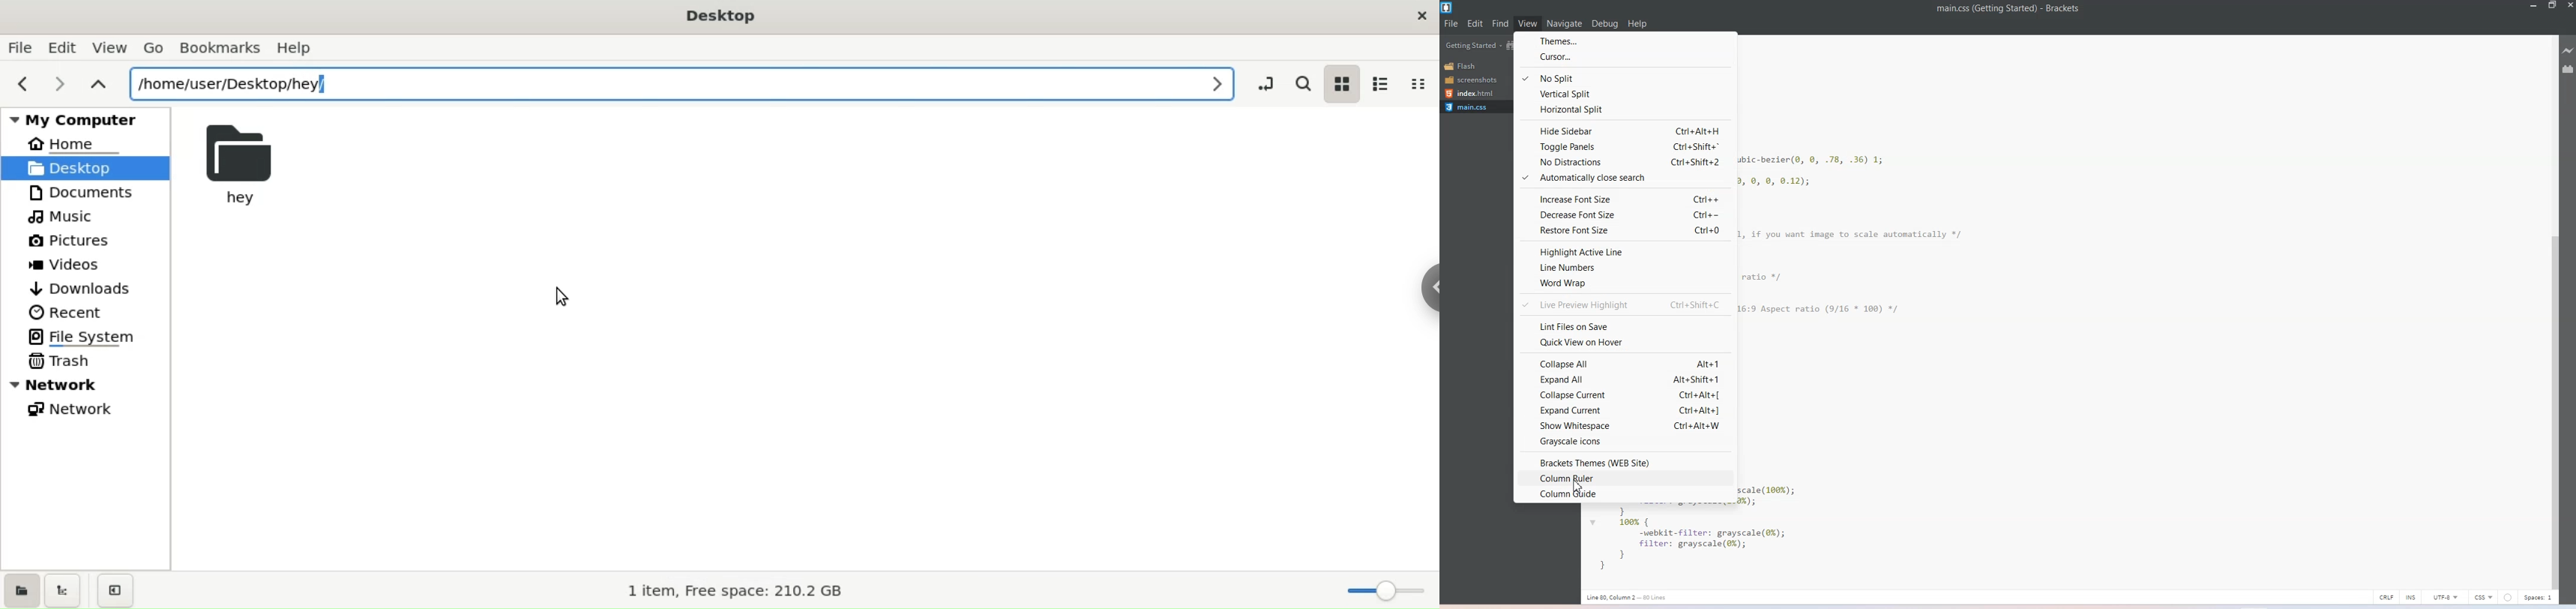  I want to click on Expand current, so click(1622, 411).